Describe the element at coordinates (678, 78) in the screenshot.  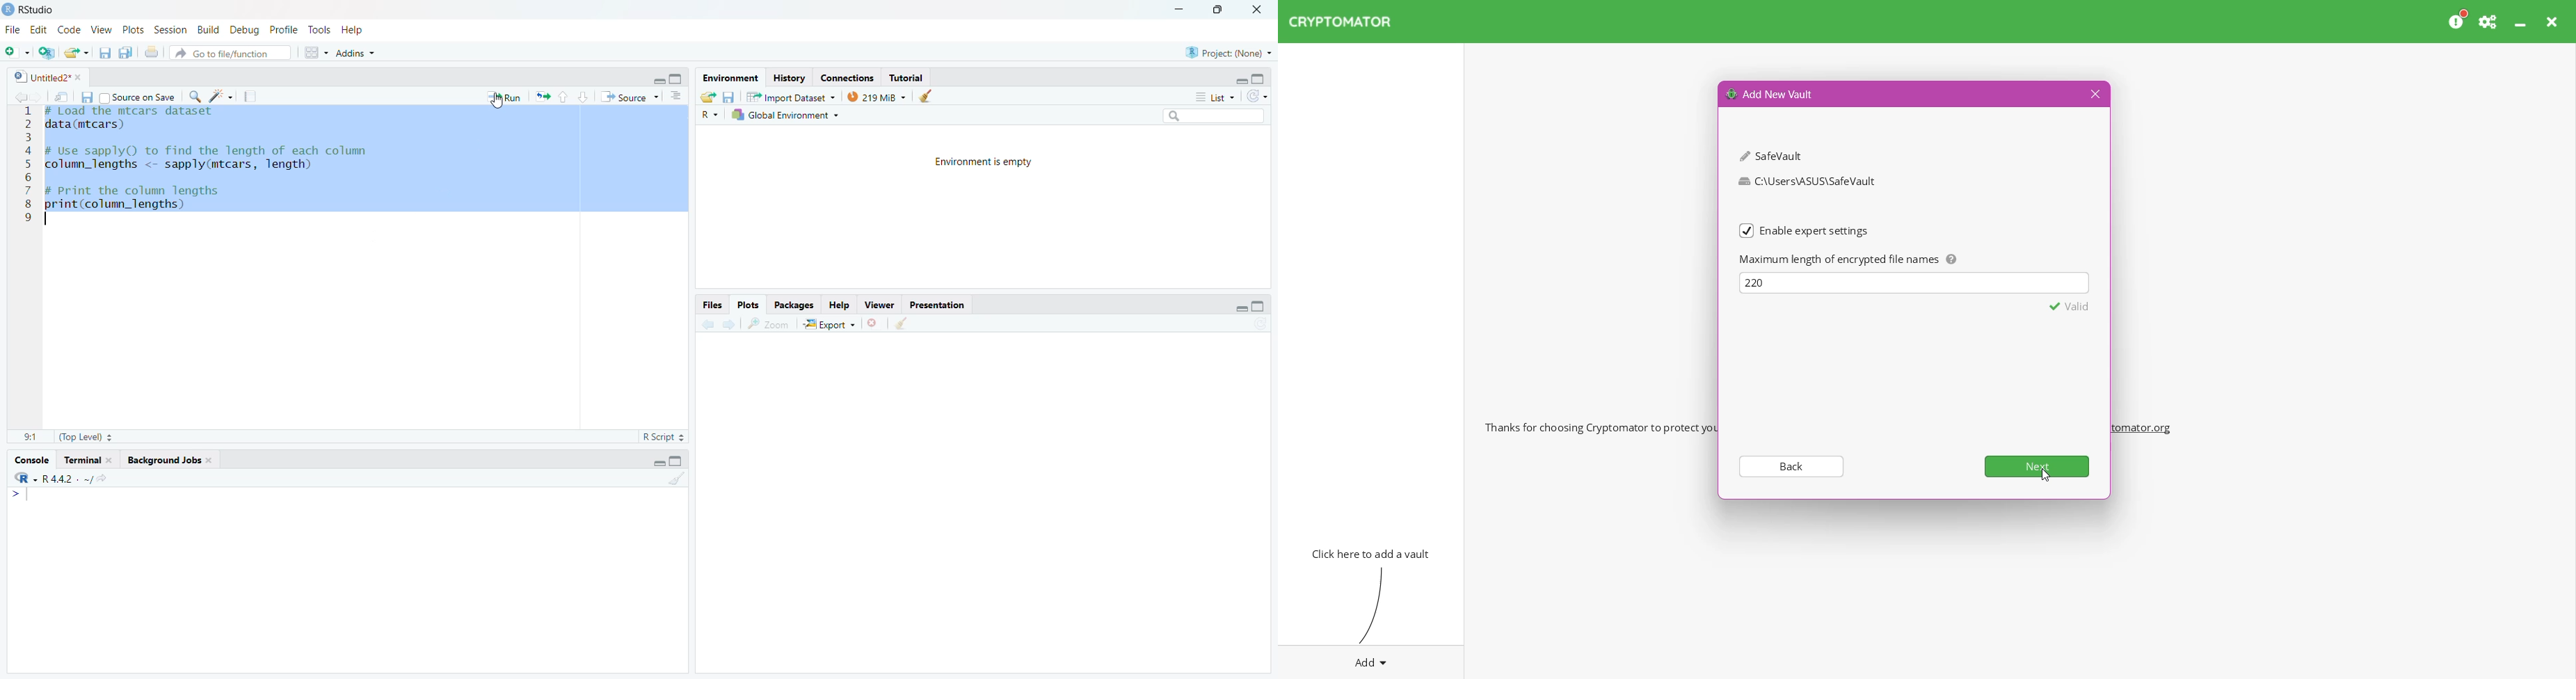
I see `Full height` at that location.